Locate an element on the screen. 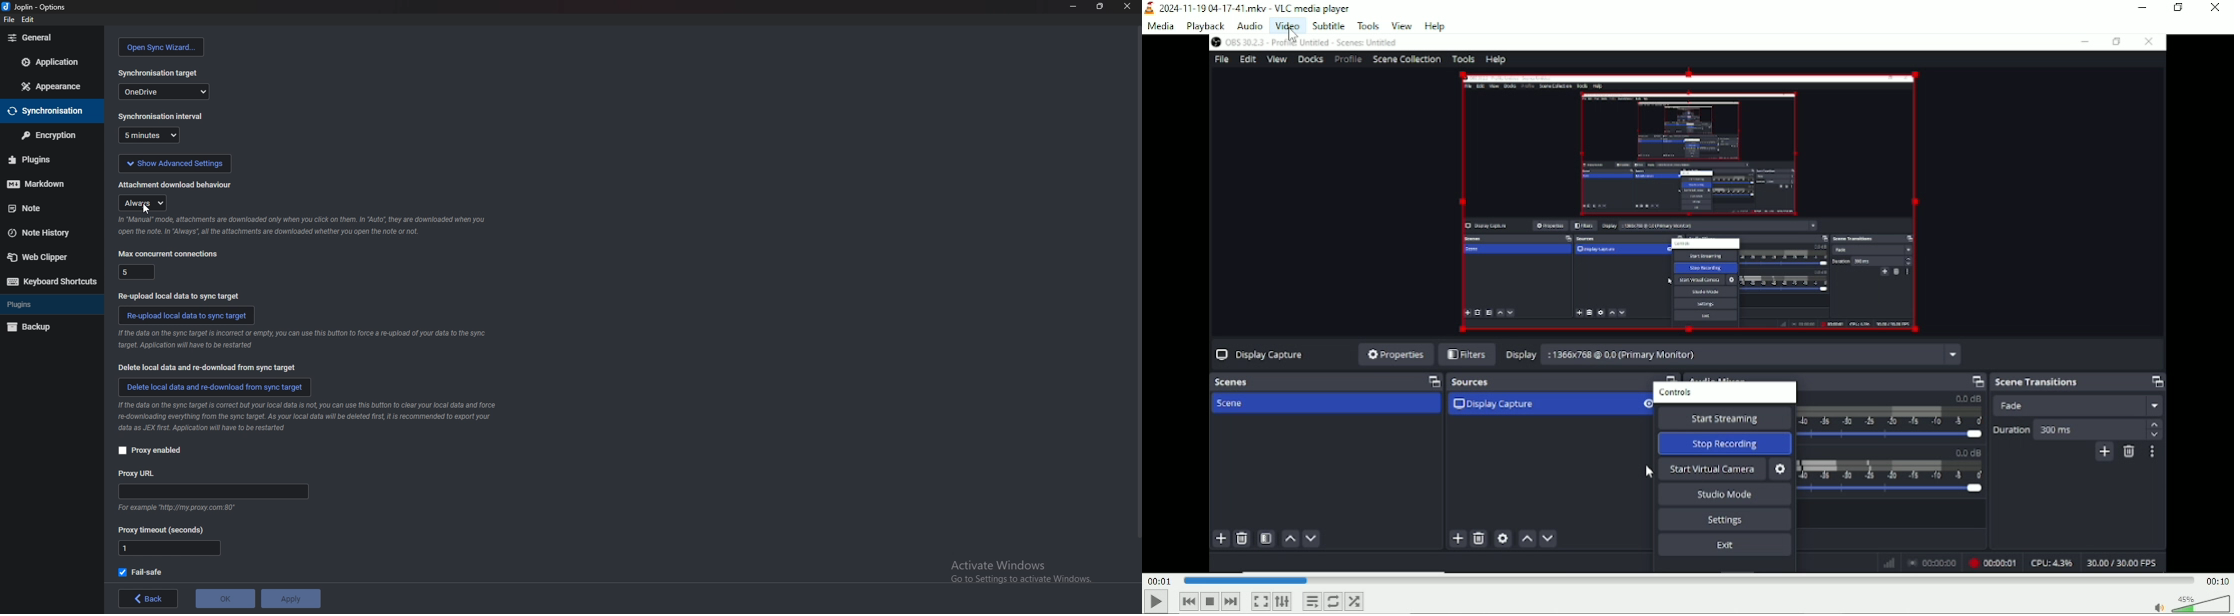  always is located at coordinates (144, 203).